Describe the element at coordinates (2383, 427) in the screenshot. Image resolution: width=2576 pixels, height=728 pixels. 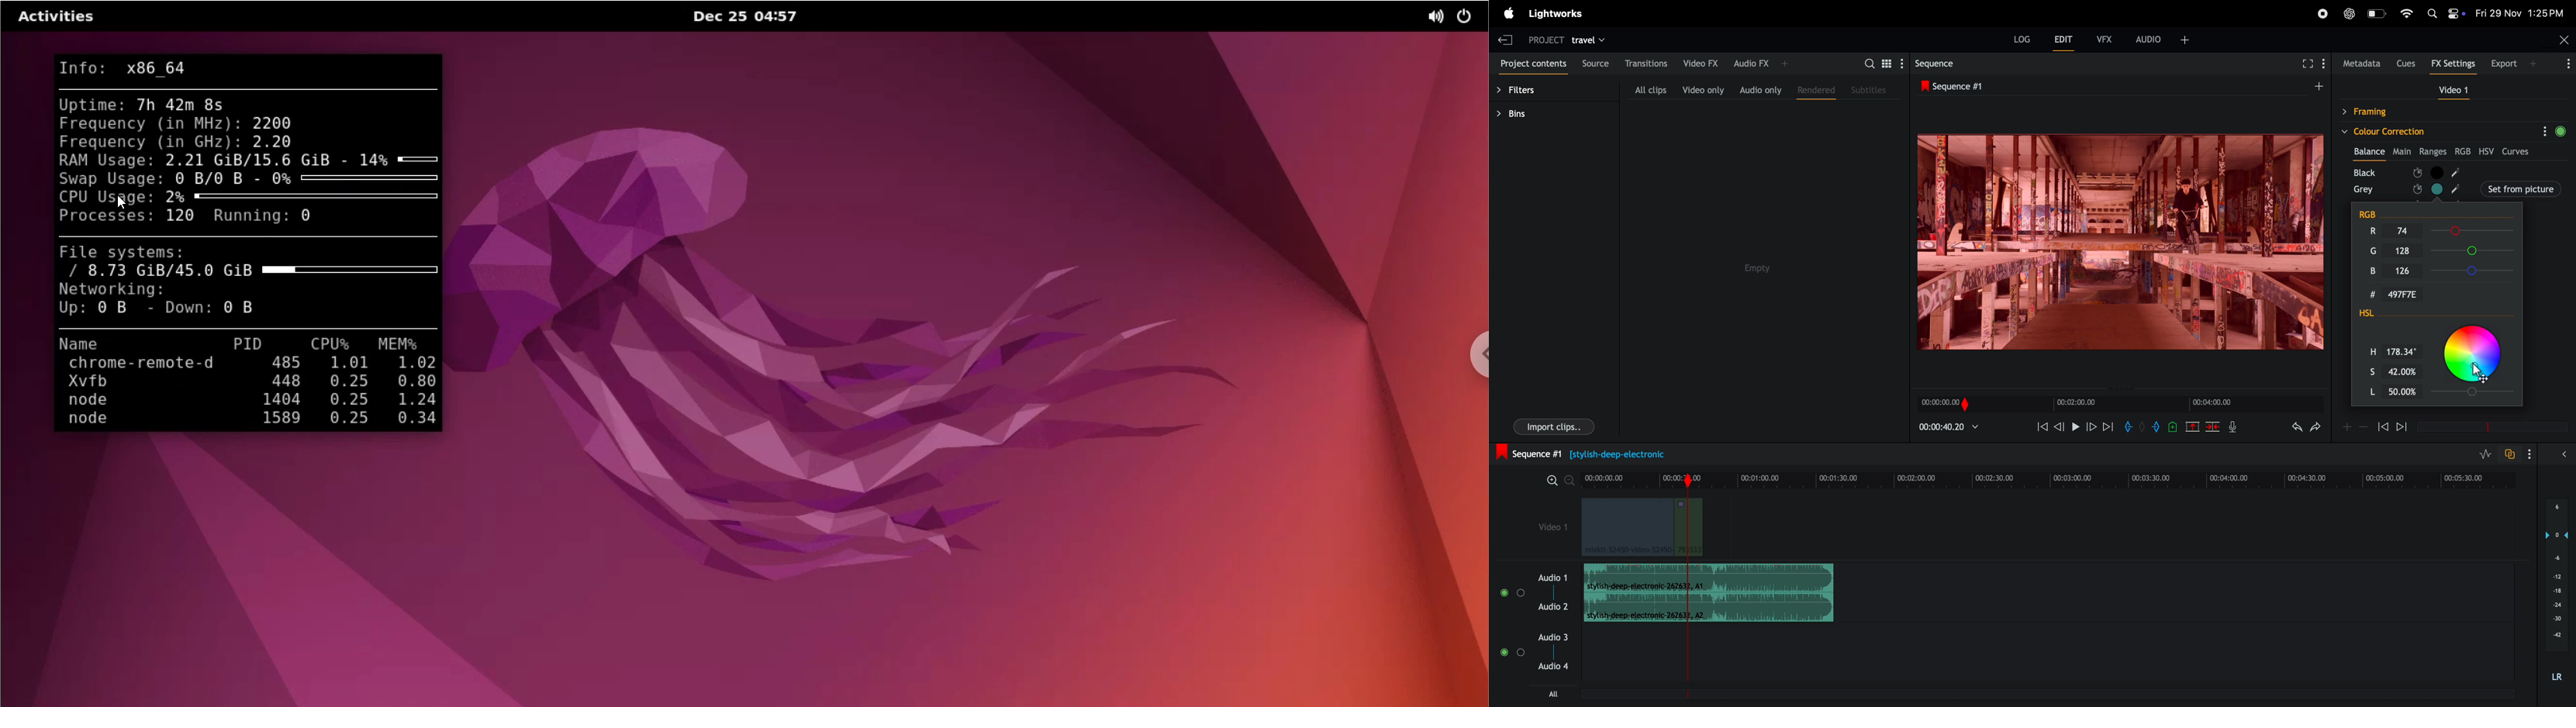
I see `rewind` at that location.